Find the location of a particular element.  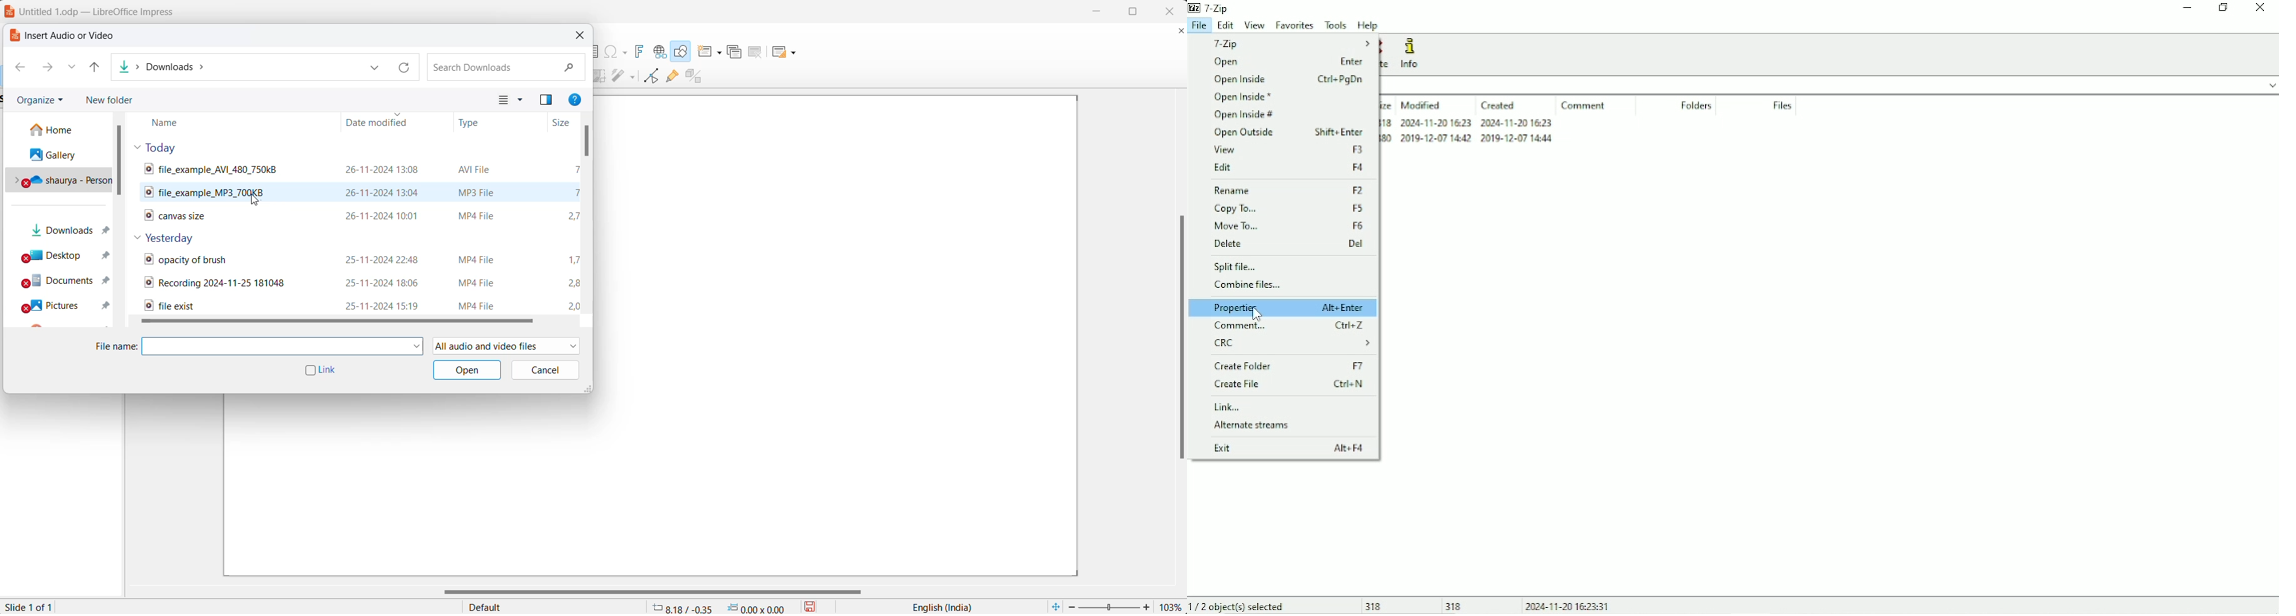

File is located at coordinates (1200, 28).